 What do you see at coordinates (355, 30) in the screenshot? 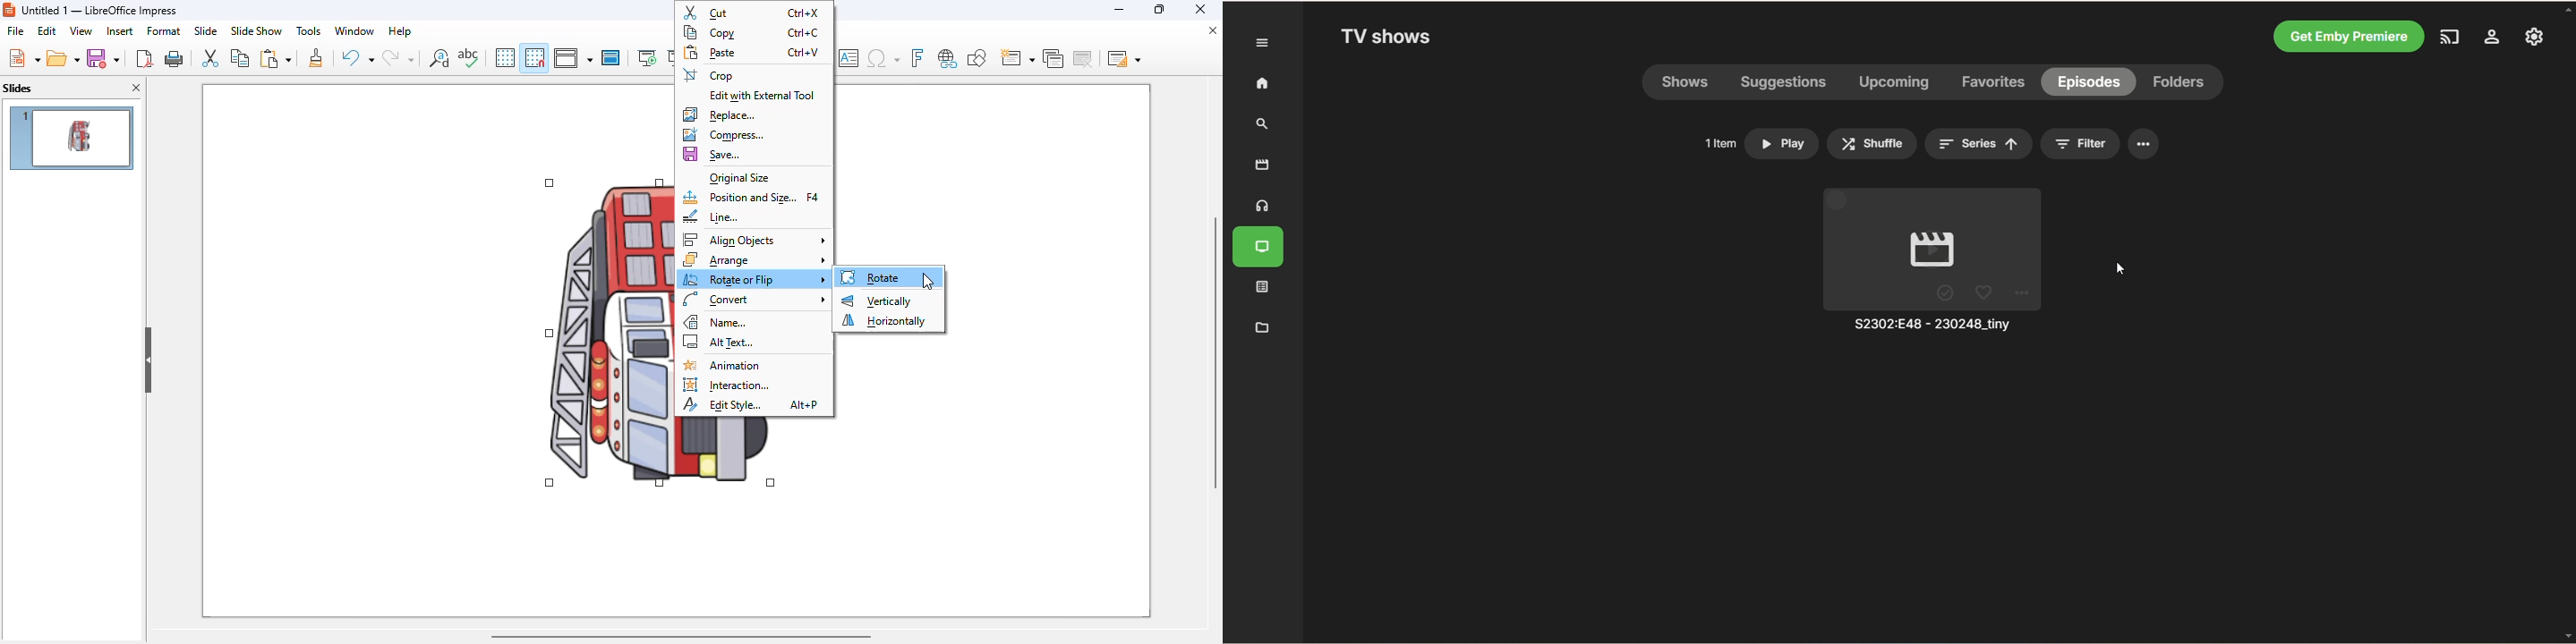
I see `window` at bounding box center [355, 30].